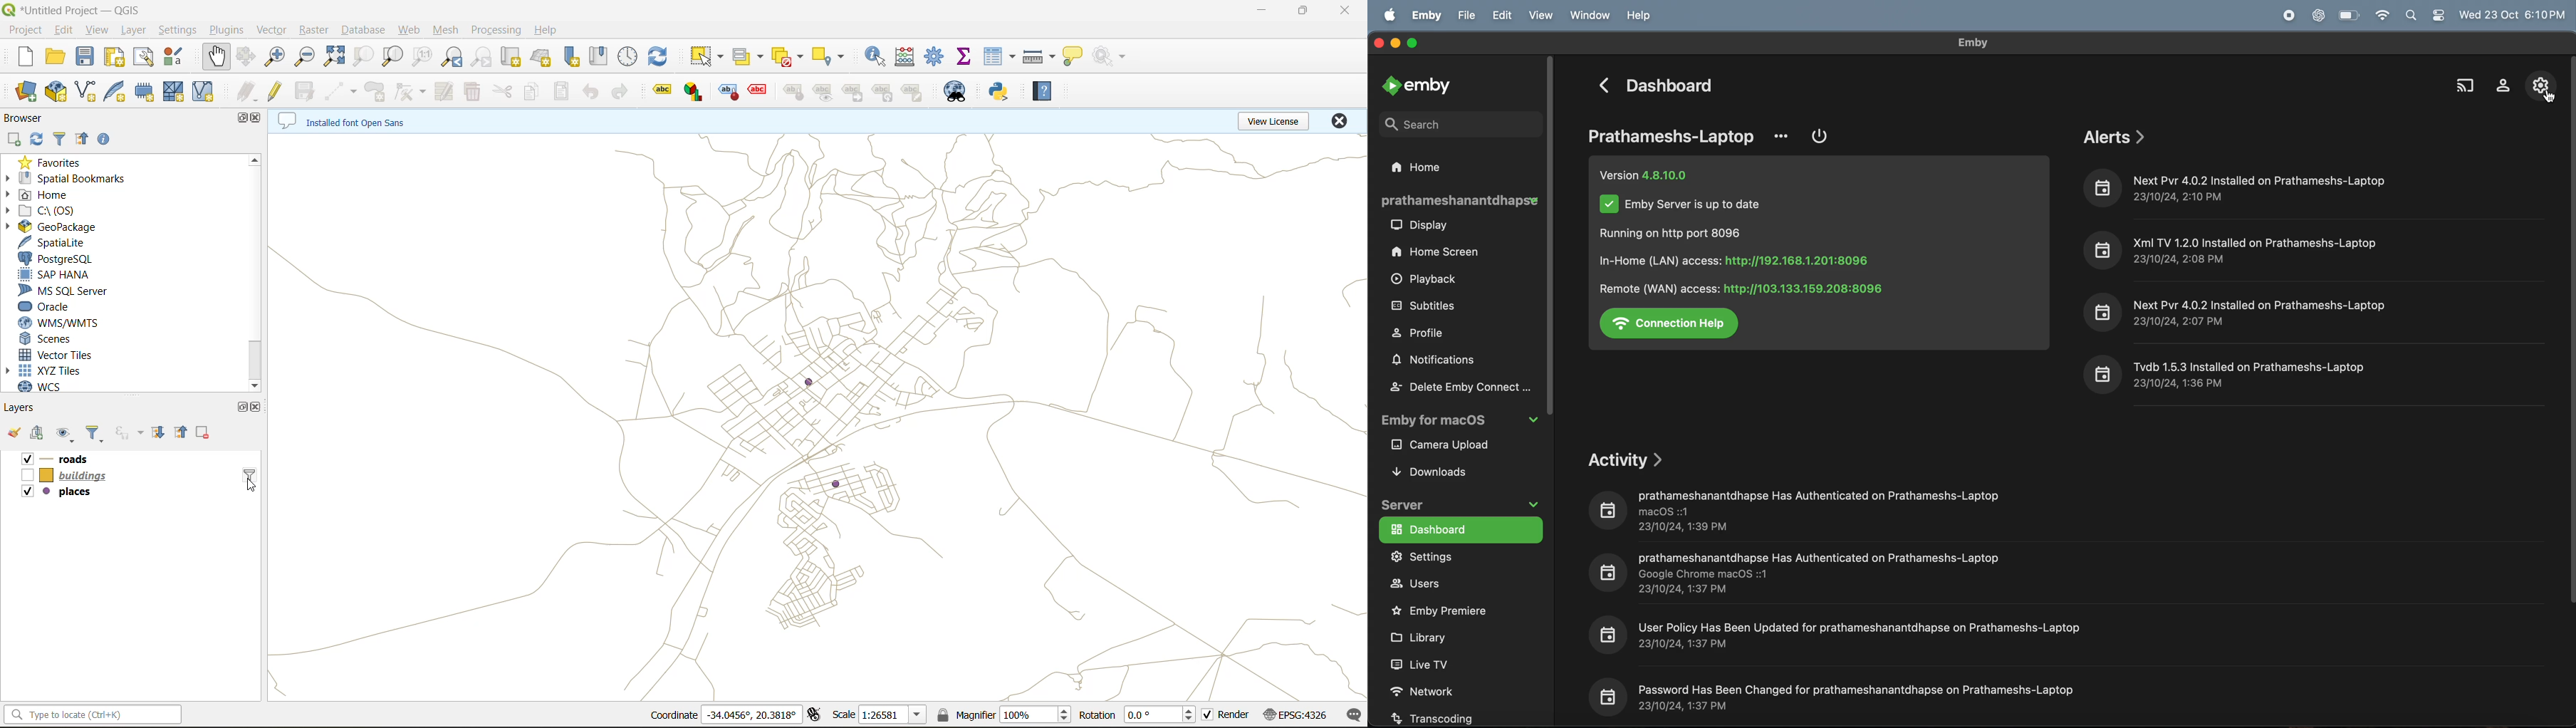 Image resolution: width=2576 pixels, height=728 pixels. I want to click on collapse all, so click(83, 140).